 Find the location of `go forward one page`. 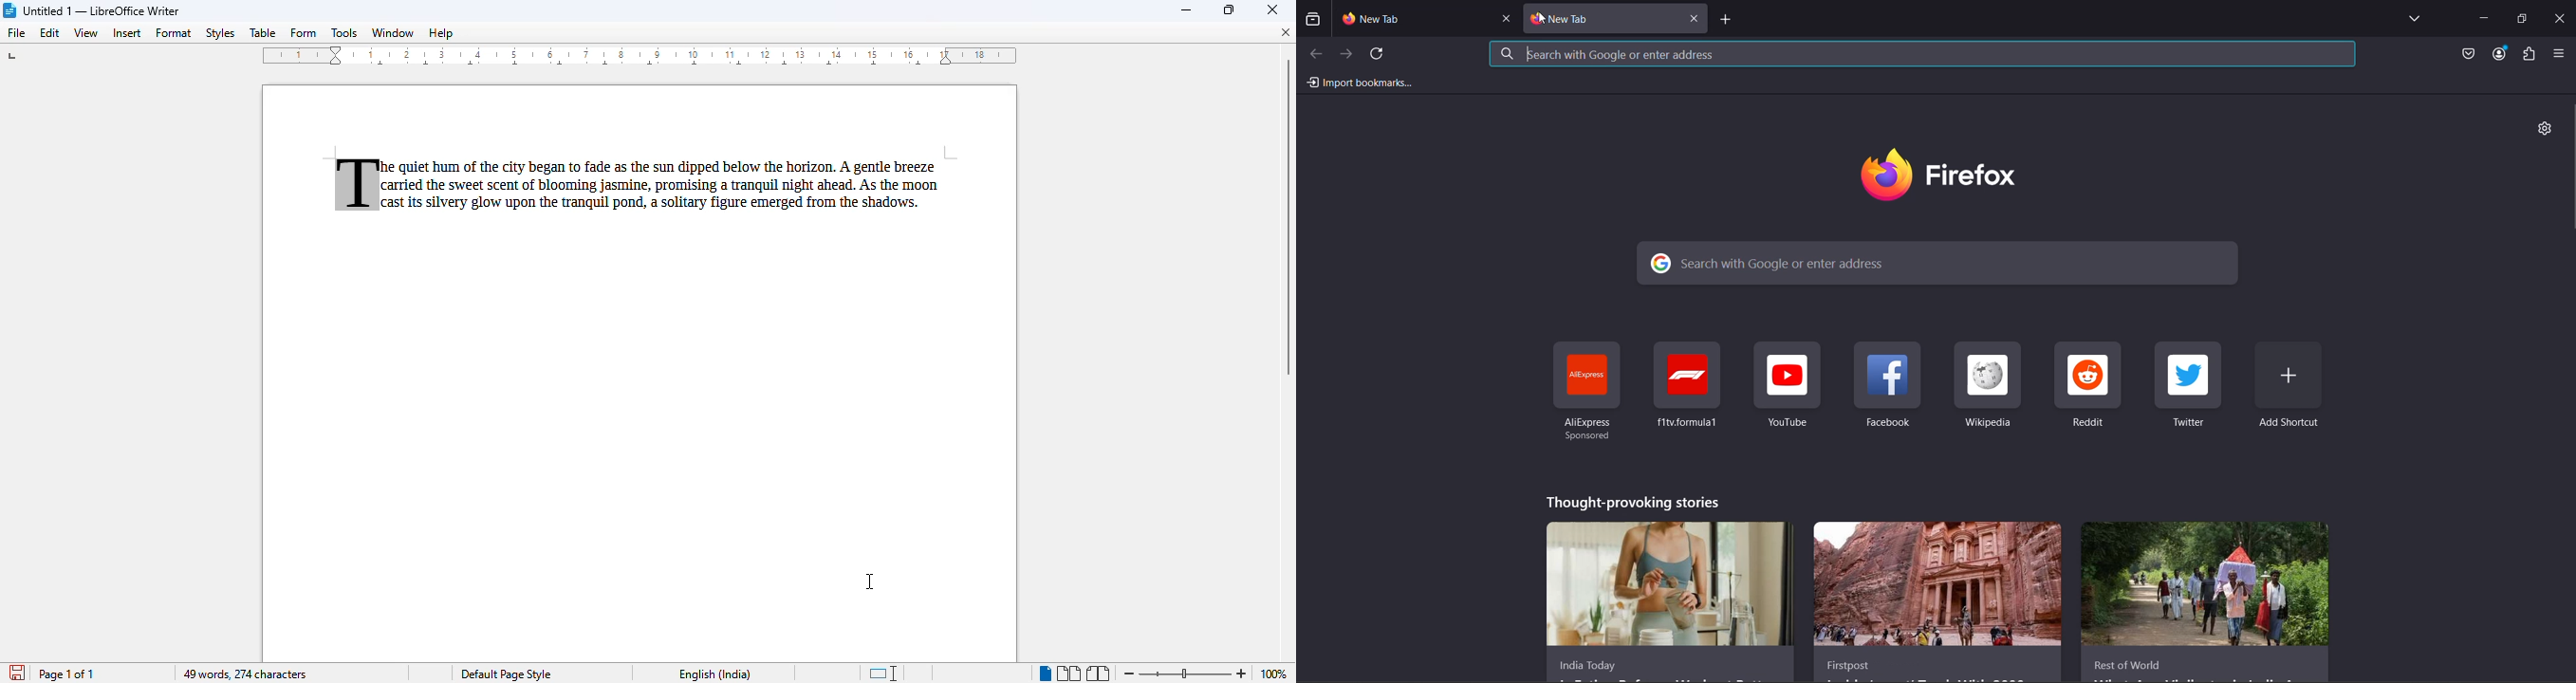

go forward one page is located at coordinates (1348, 53).